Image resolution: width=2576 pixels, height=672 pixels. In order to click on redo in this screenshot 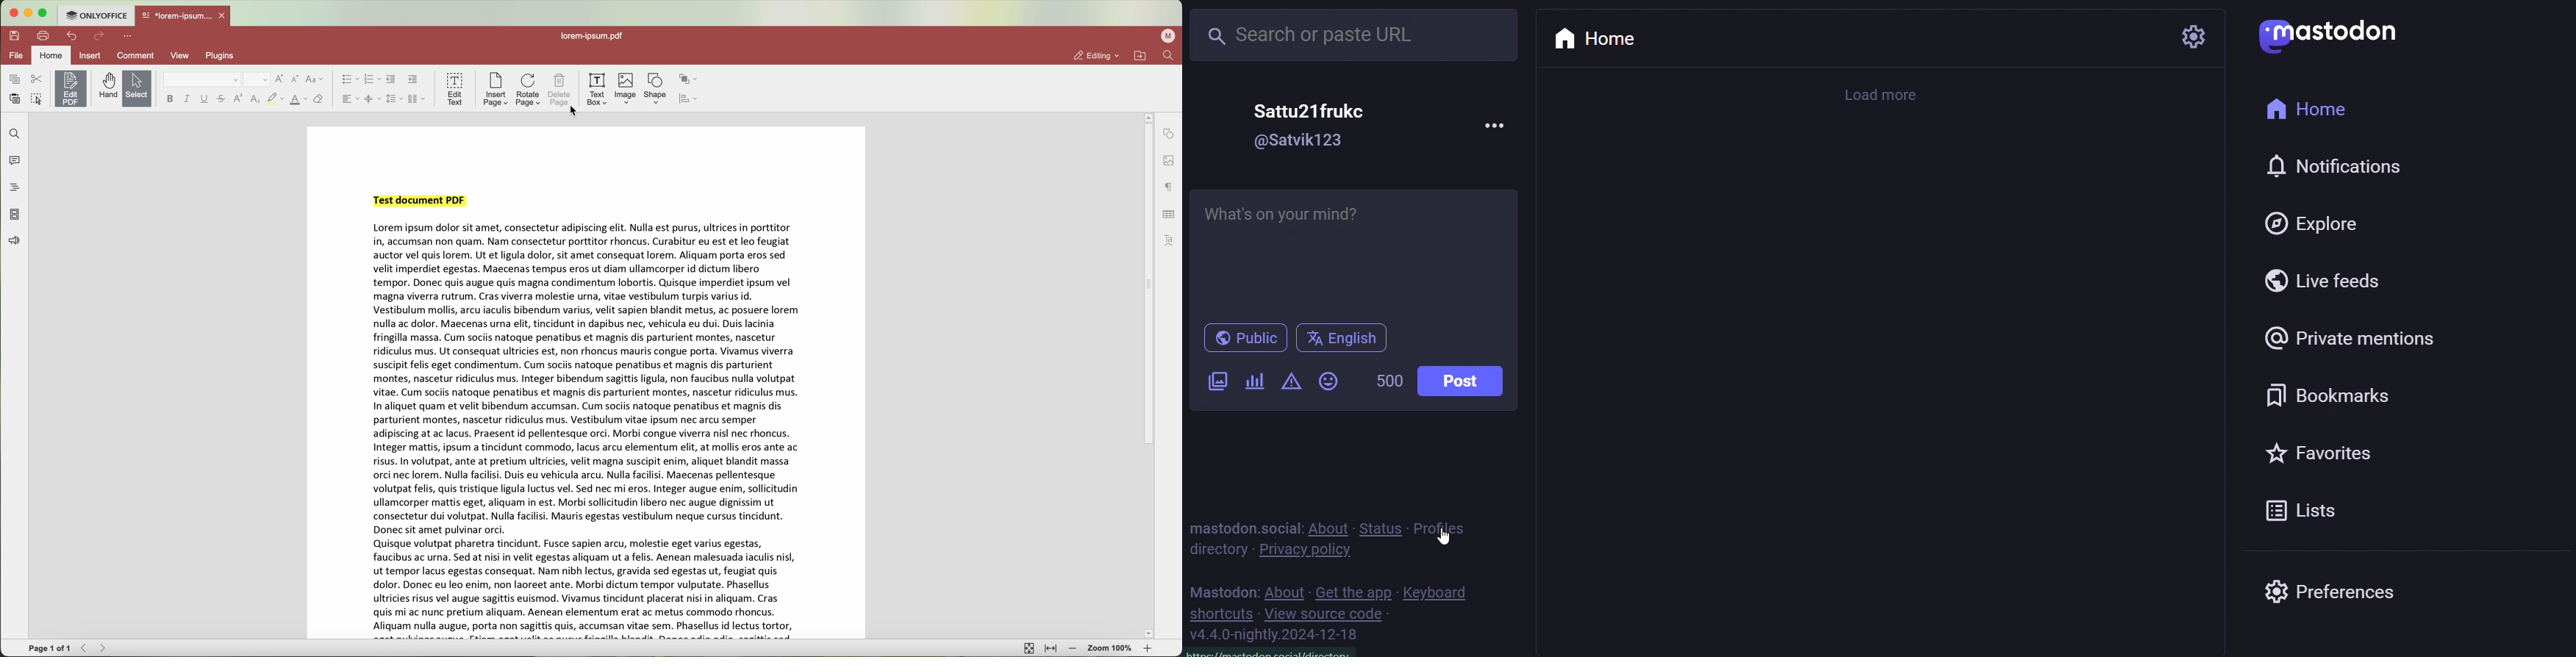, I will do `click(100, 37)`.